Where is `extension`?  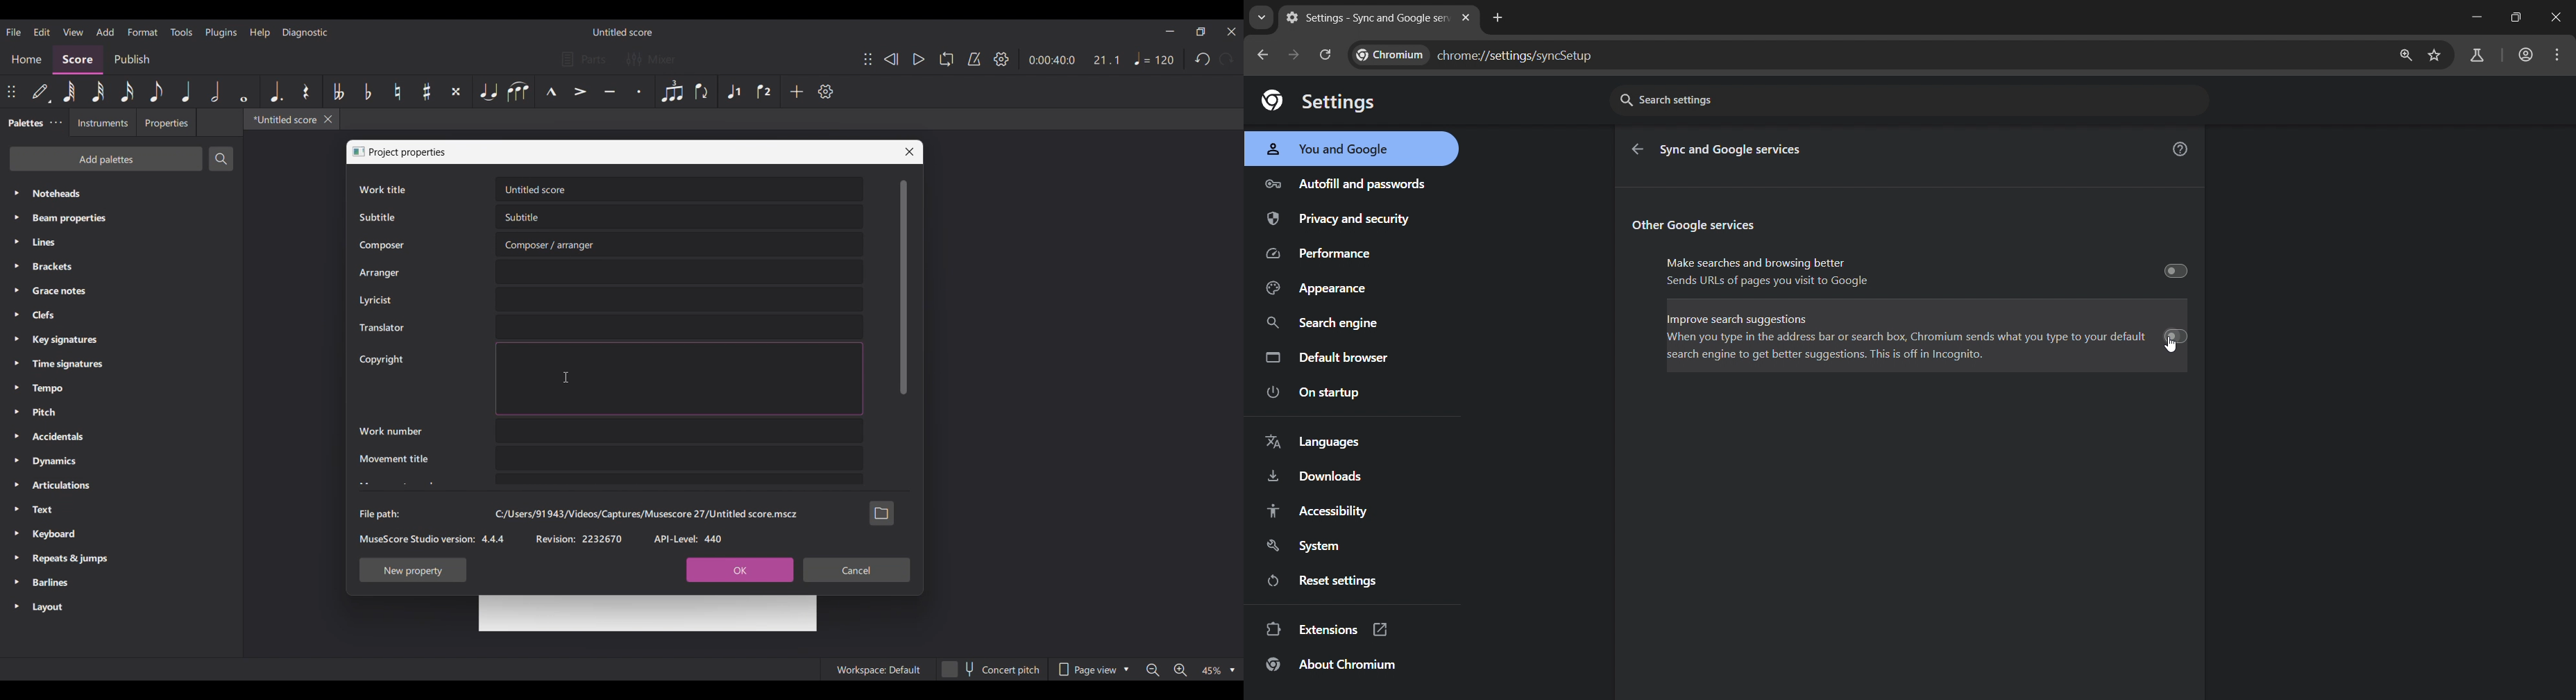 extension is located at coordinates (1330, 630).